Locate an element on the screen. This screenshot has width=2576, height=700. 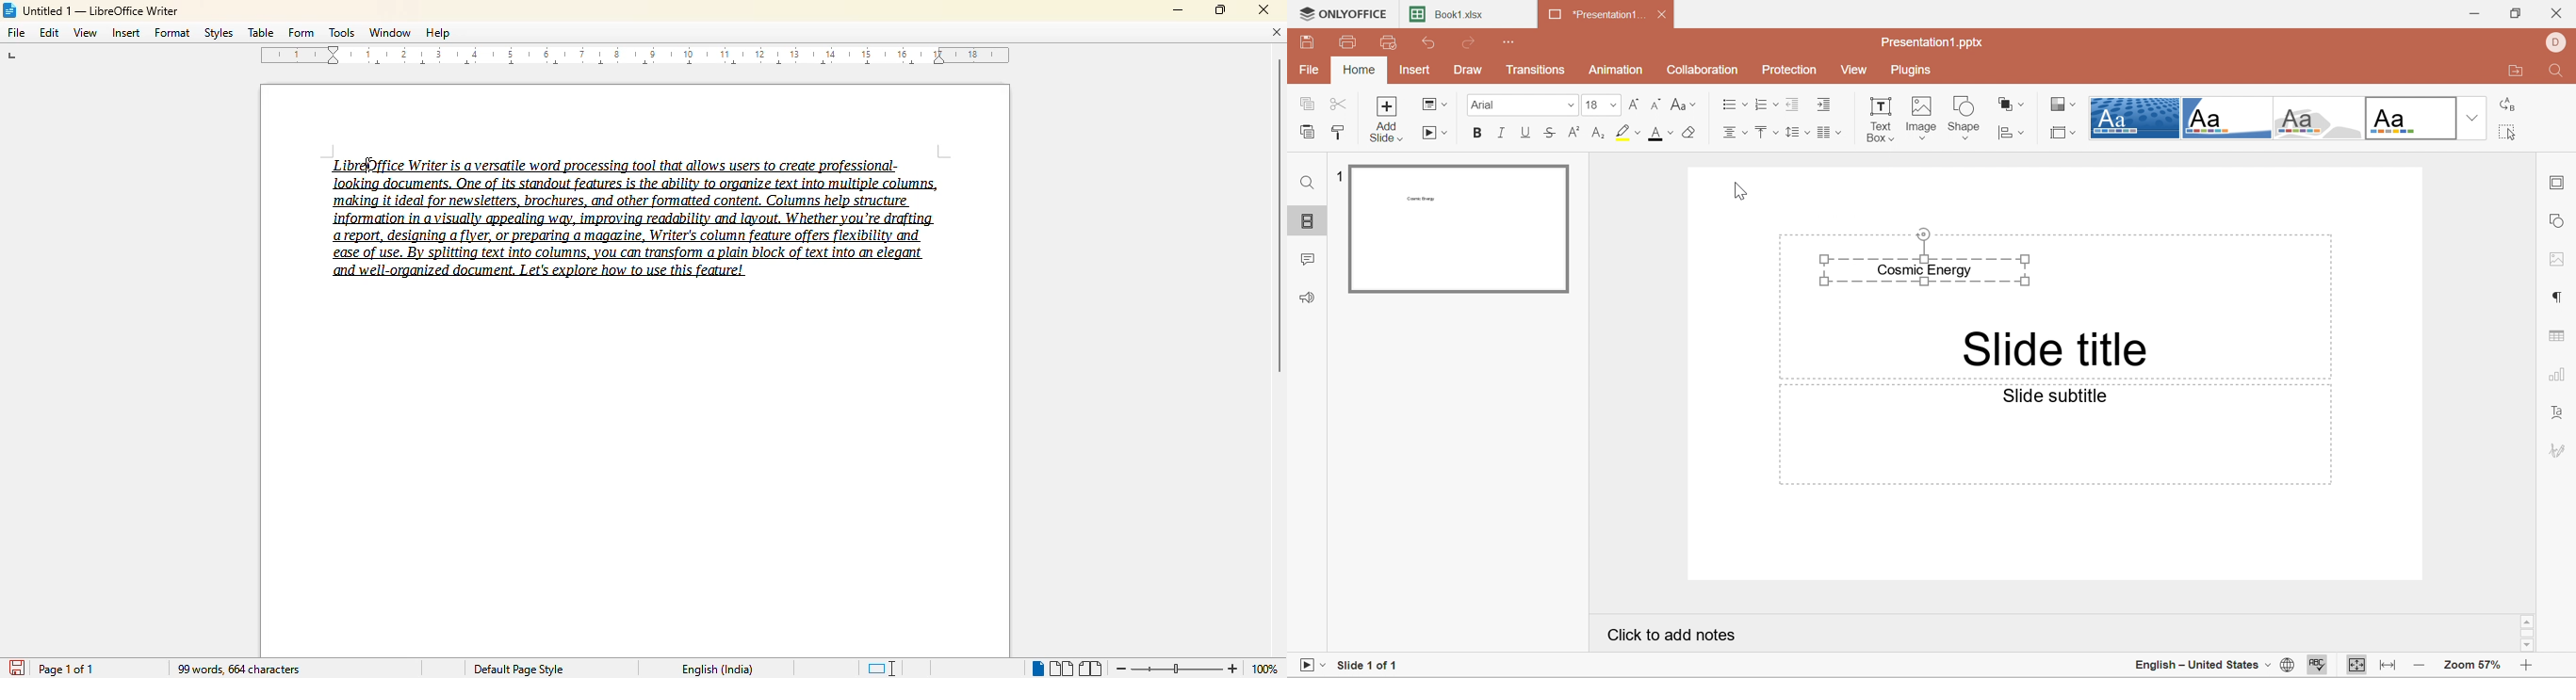
Slides is located at coordinates (1309, 222).